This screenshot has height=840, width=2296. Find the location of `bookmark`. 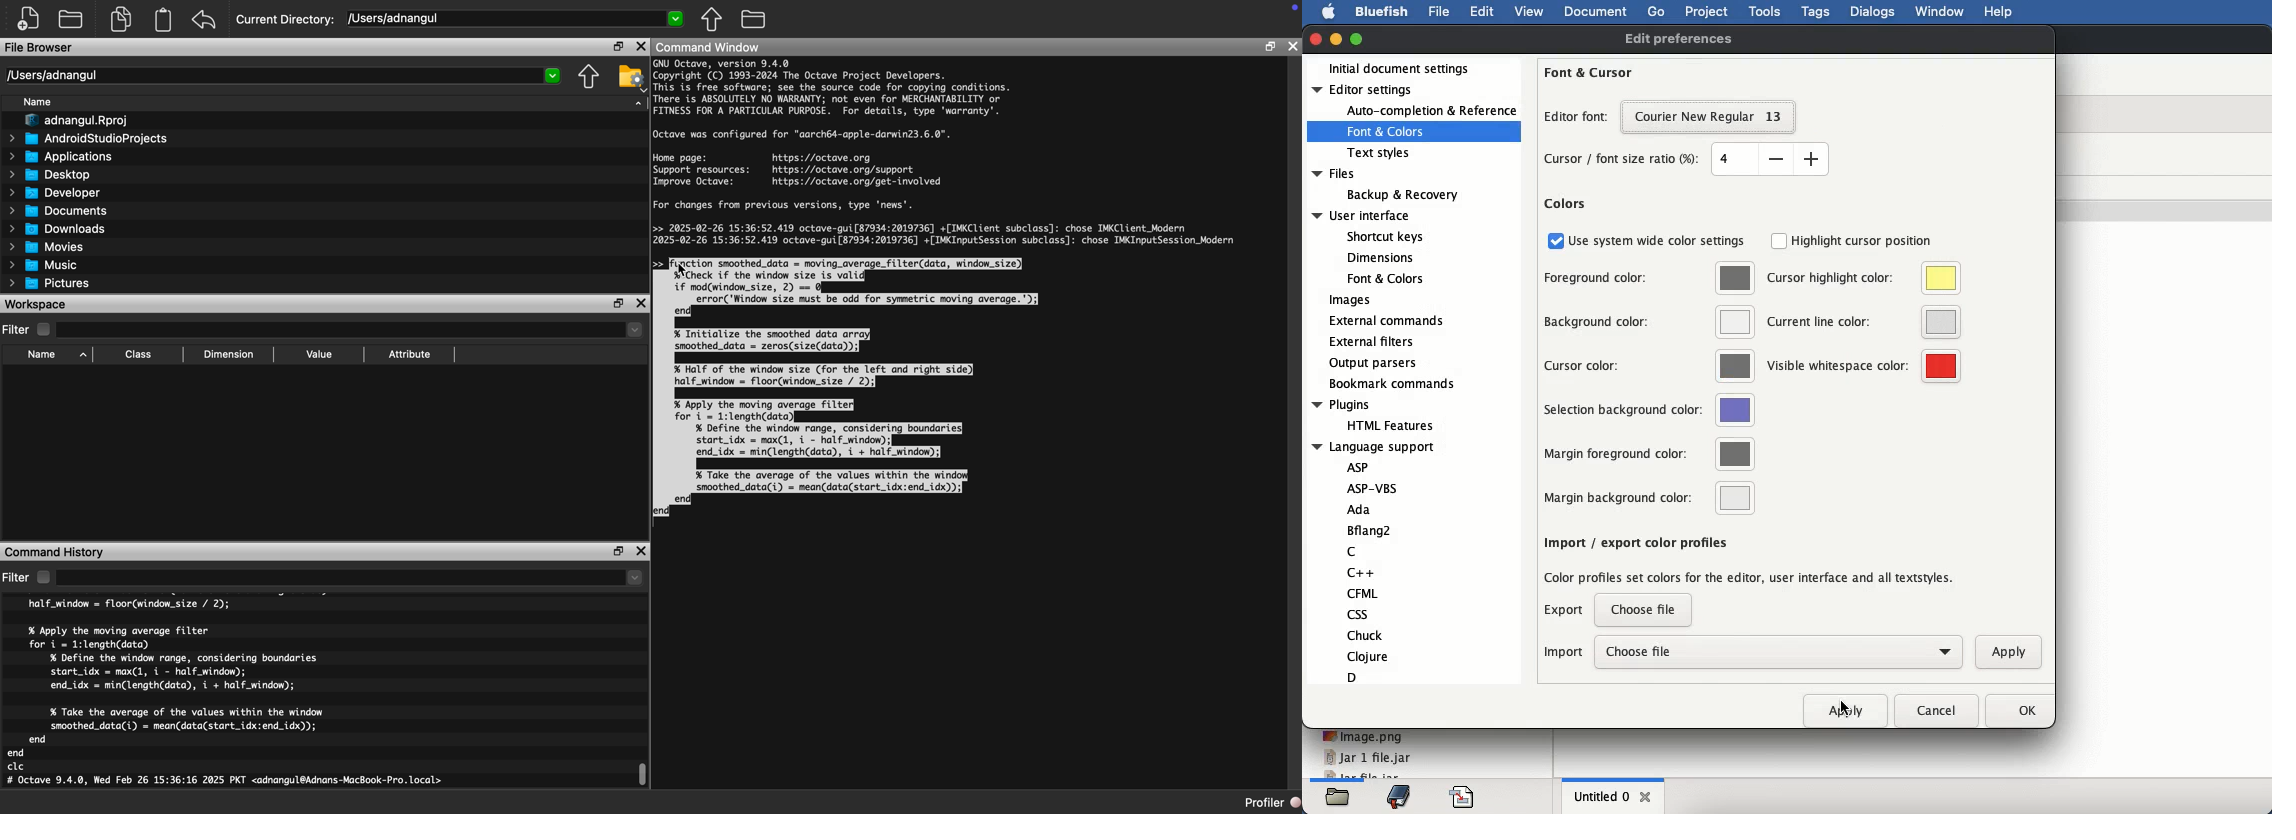

bookmark is located at coordinates (1398, 796).